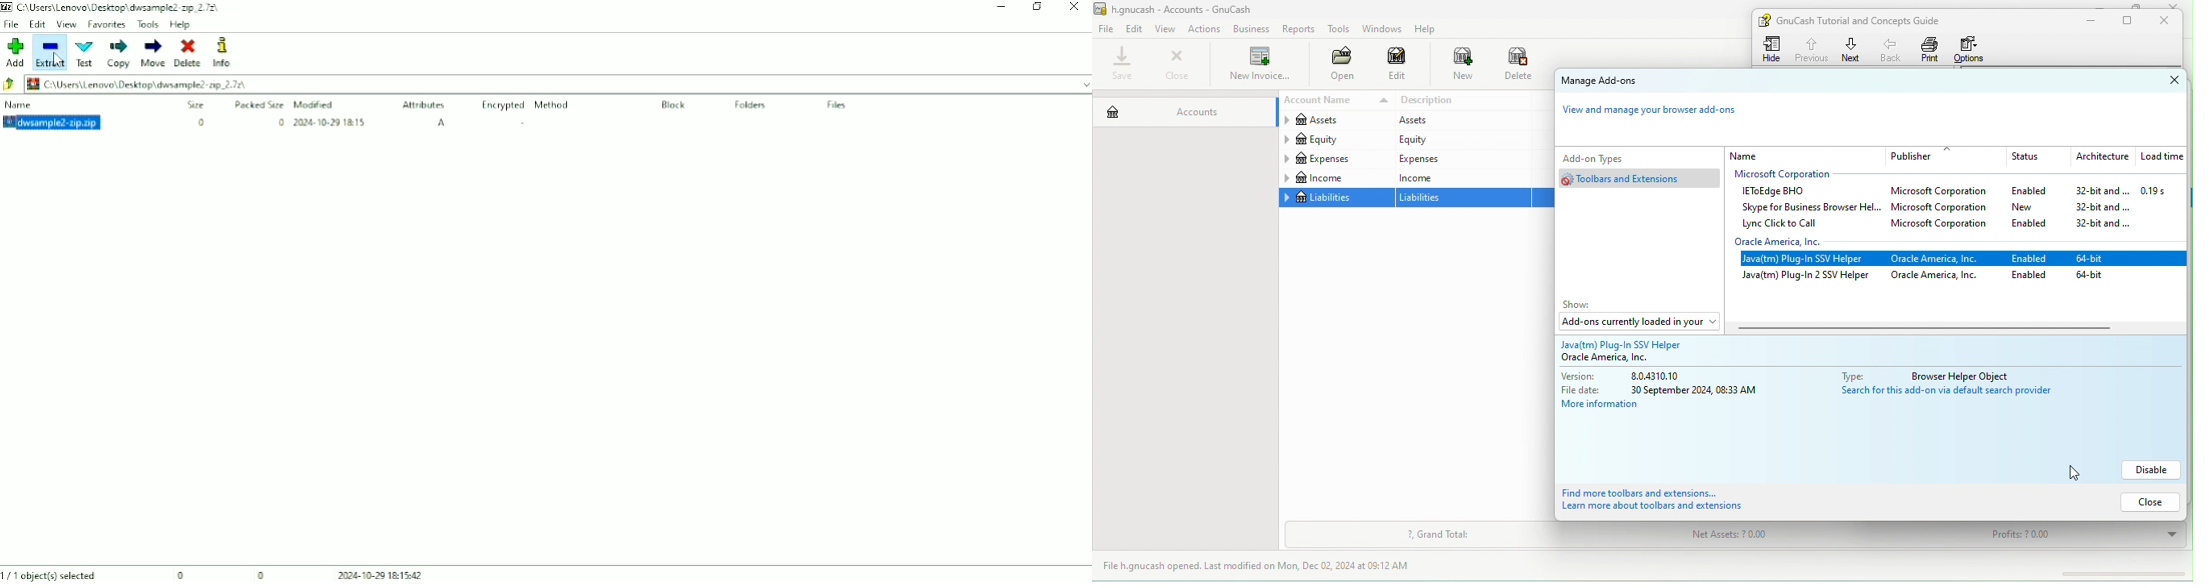 The width and height of the screenshot is (2212, 588). Describe the element at coordinates (1455, 65) in the screenshot. I see `new` at that location.